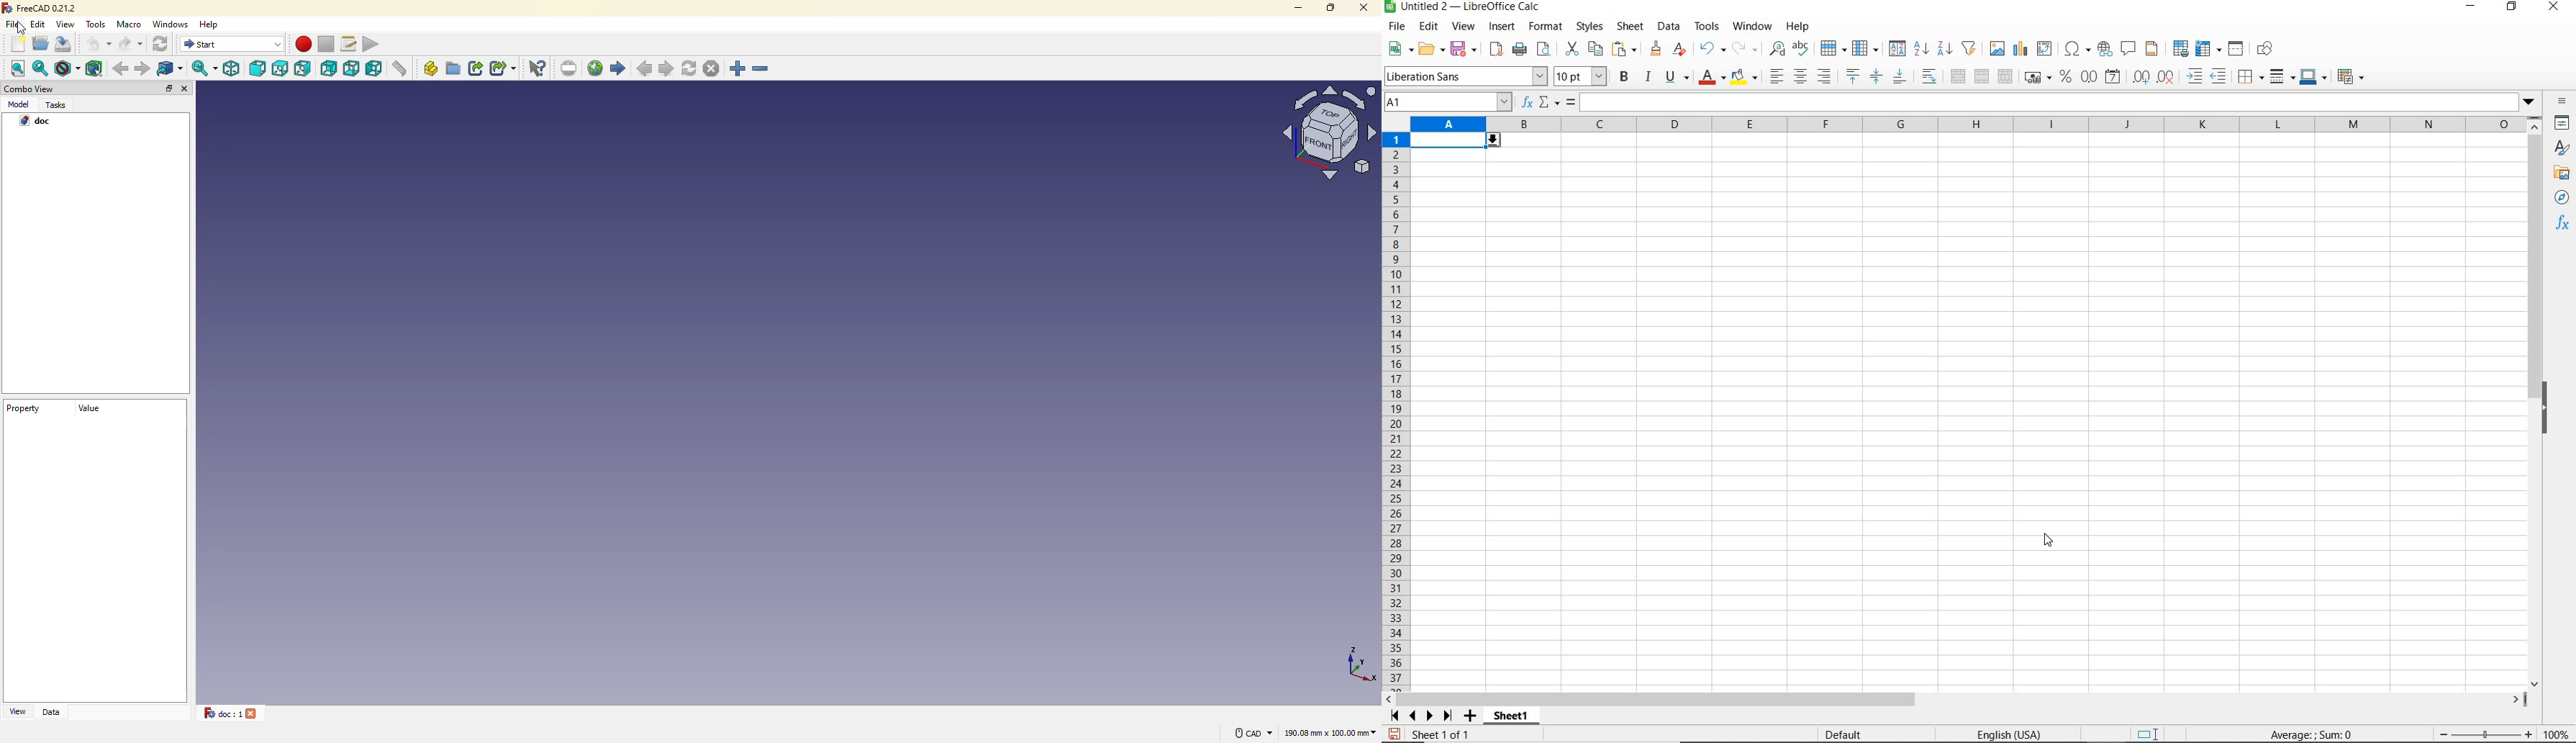  Describe the element at coordinates (2209, 49) in the screenshot. I see `freeze rows and columns` at that location.